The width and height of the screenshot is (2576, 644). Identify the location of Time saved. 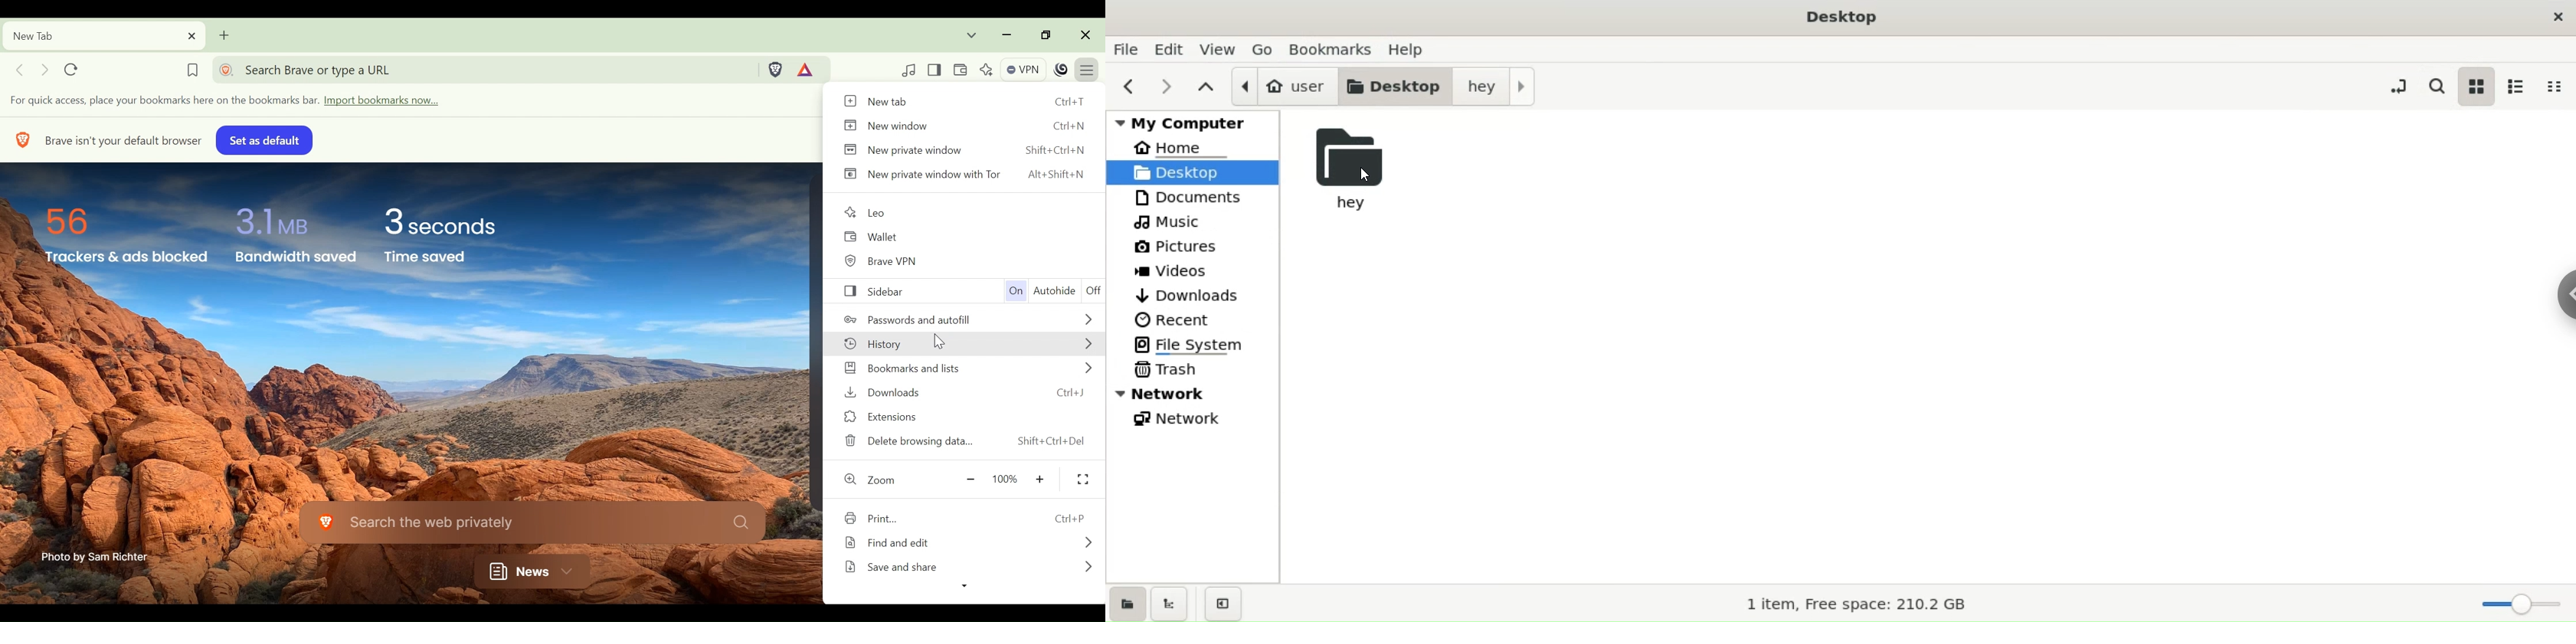
(441, 259).